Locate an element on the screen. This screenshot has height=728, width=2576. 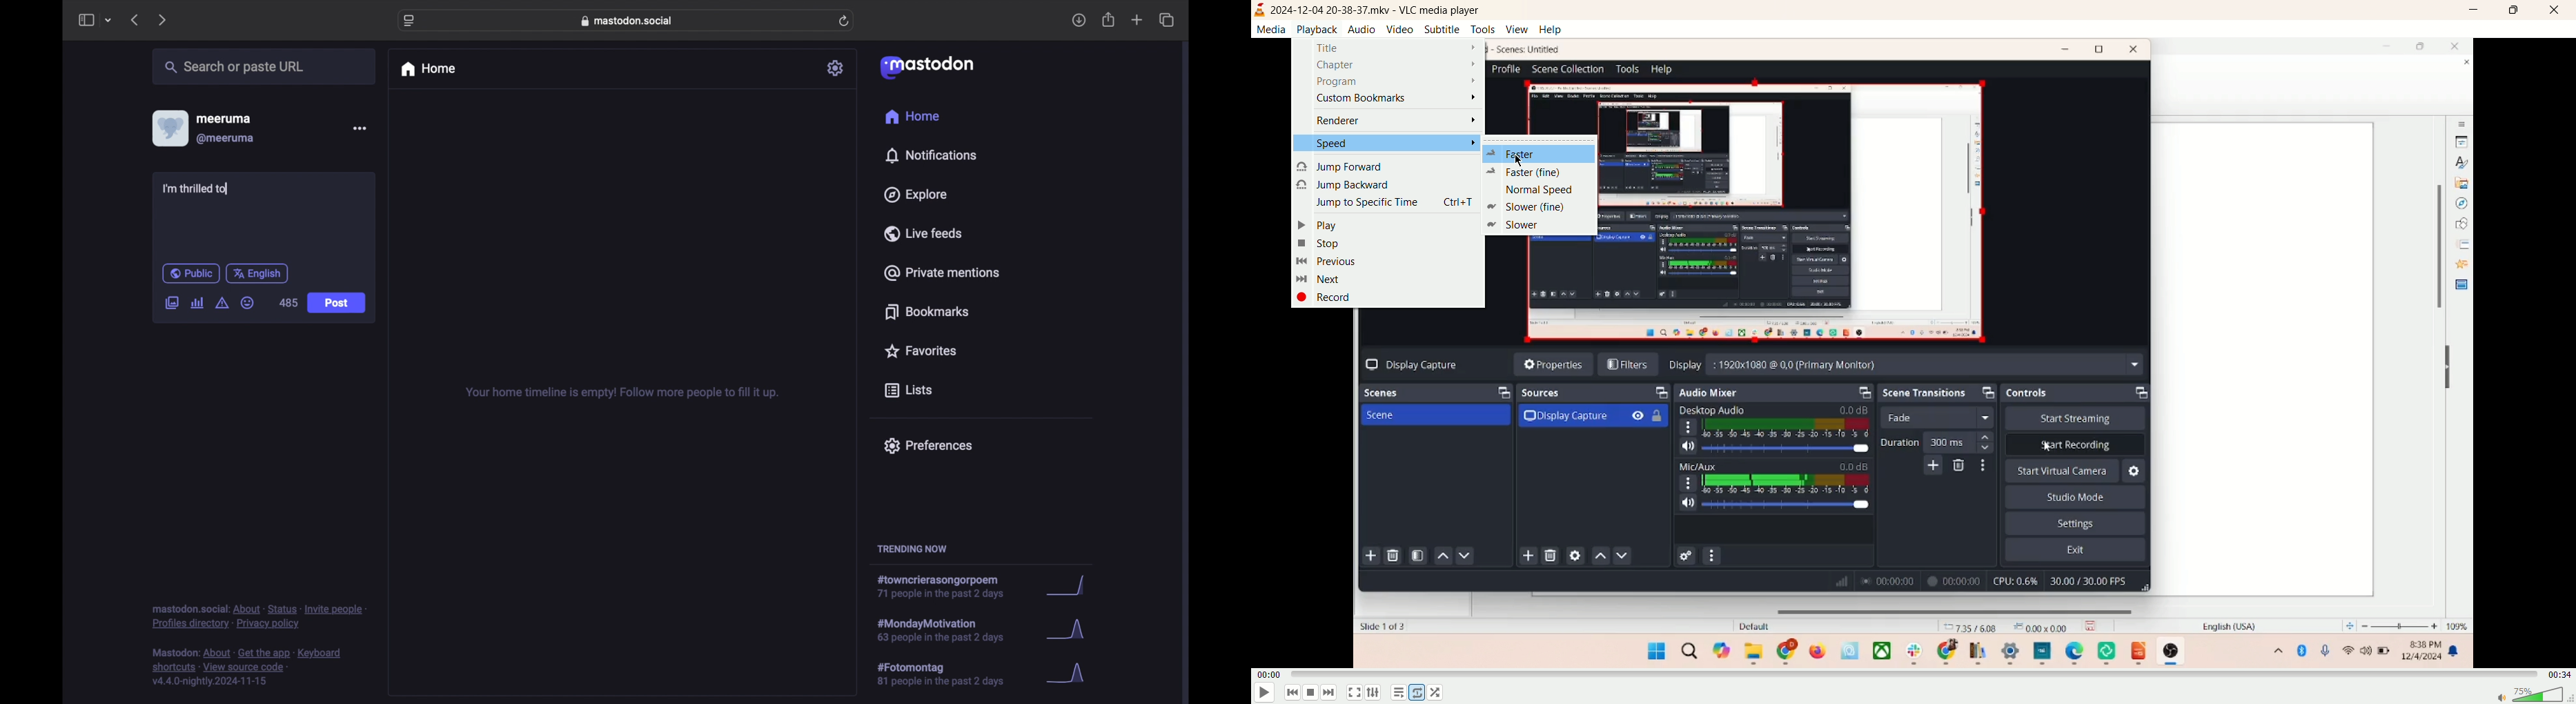
share is located at coordinates (1109, 20).